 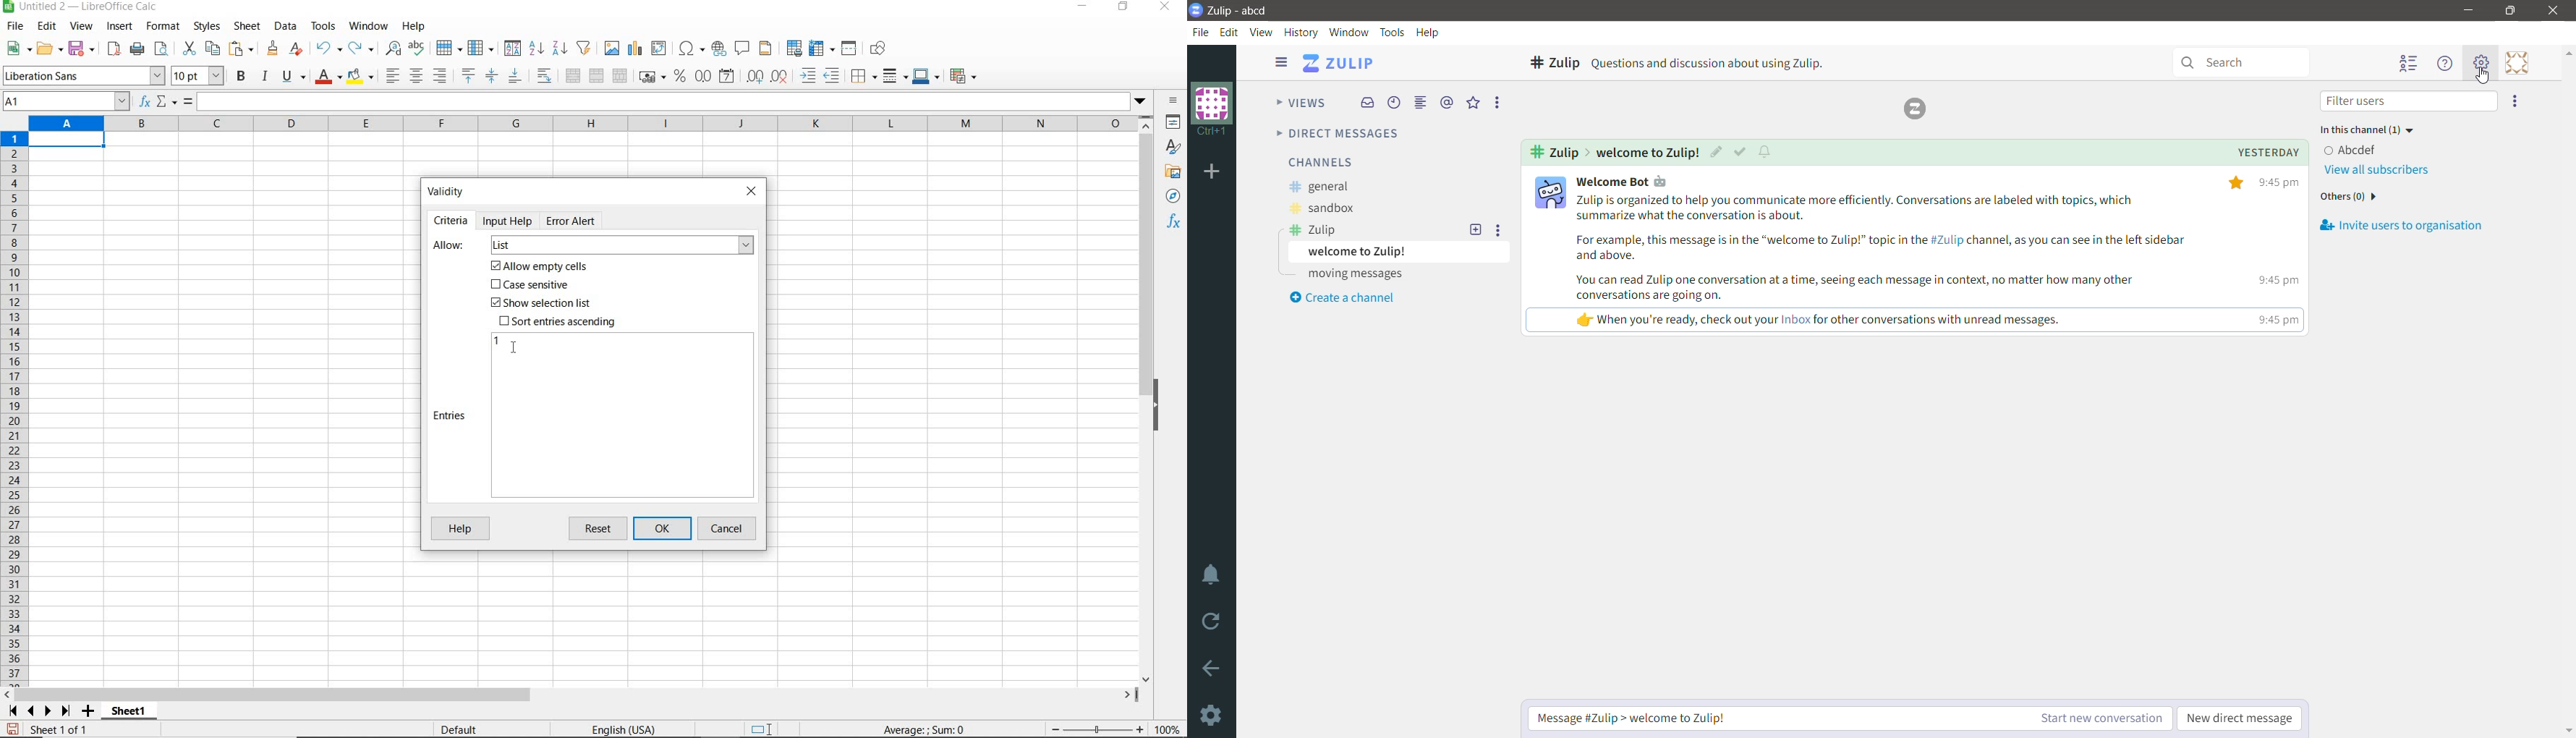 I want to click on Yesterday(Topic timings), so click(x=2271, y=153).